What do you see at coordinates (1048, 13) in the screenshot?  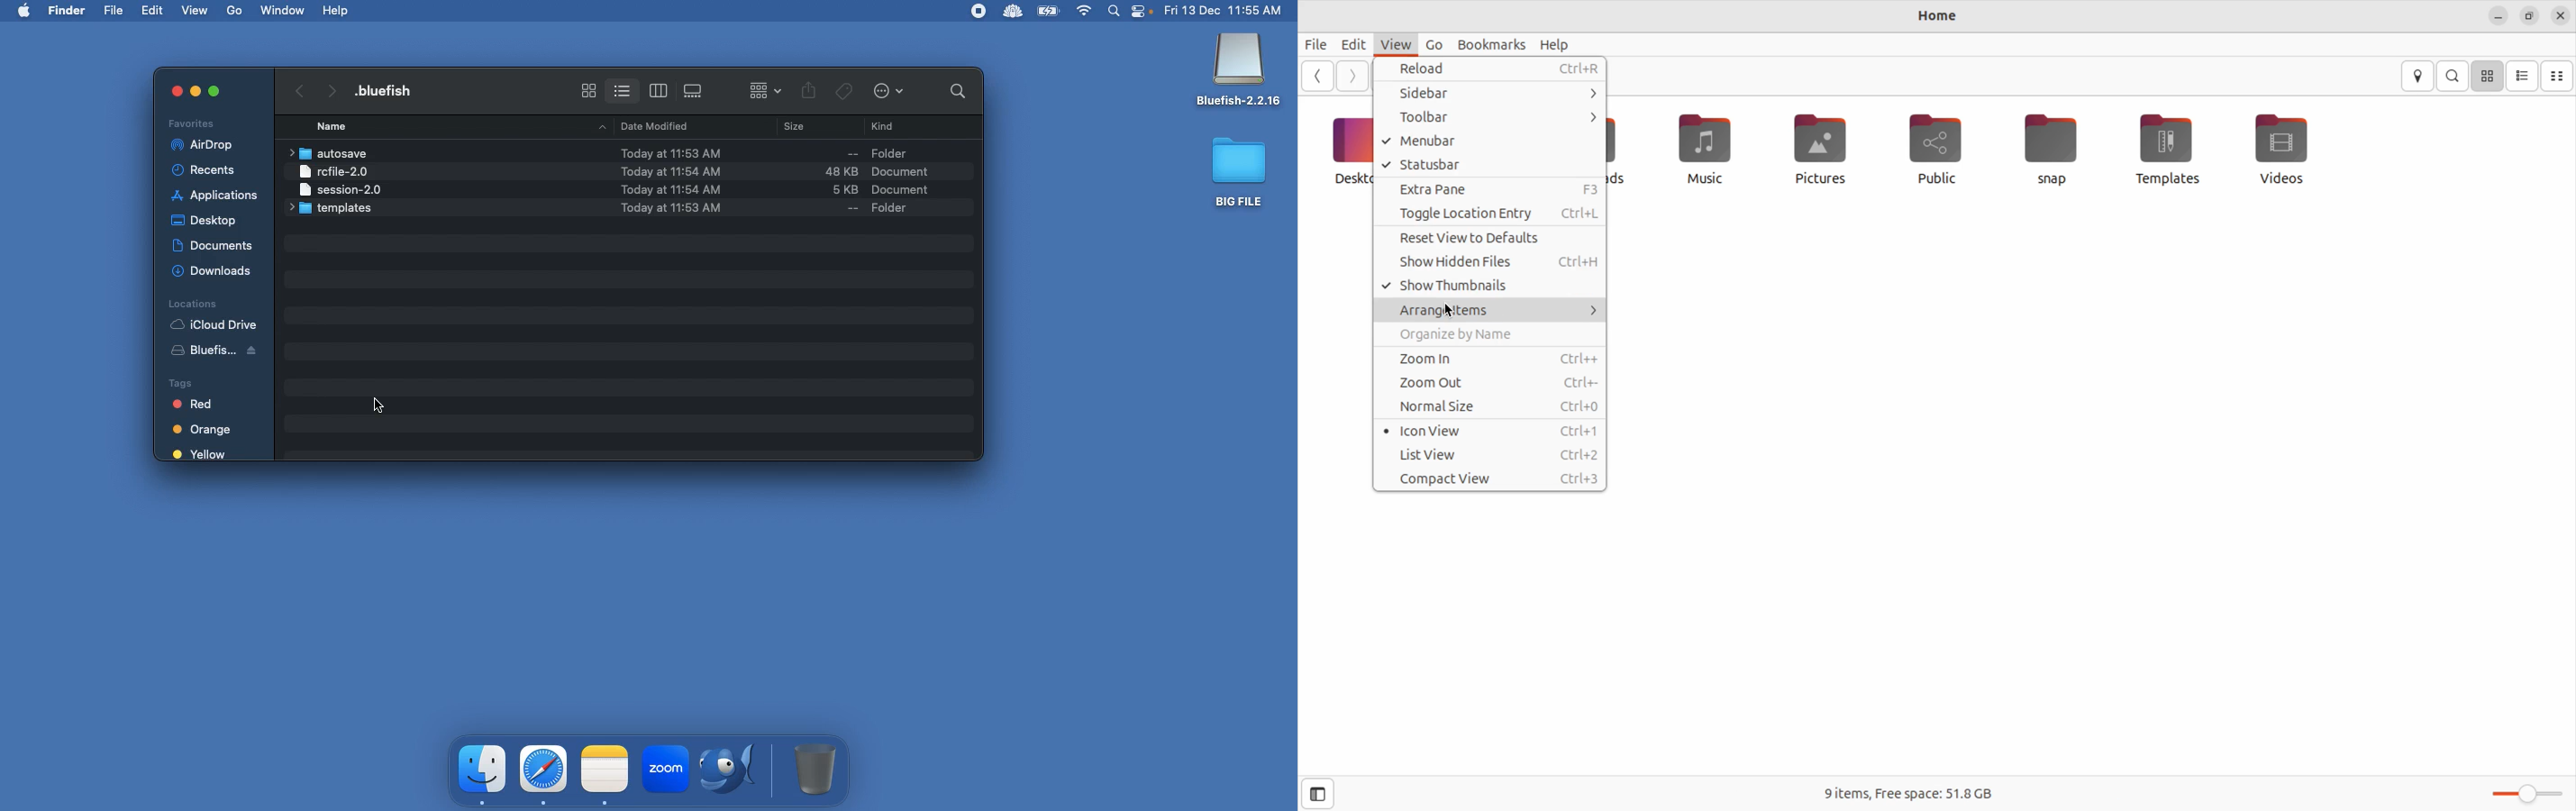 I see `Charge` at bounding box center [1048, 13].